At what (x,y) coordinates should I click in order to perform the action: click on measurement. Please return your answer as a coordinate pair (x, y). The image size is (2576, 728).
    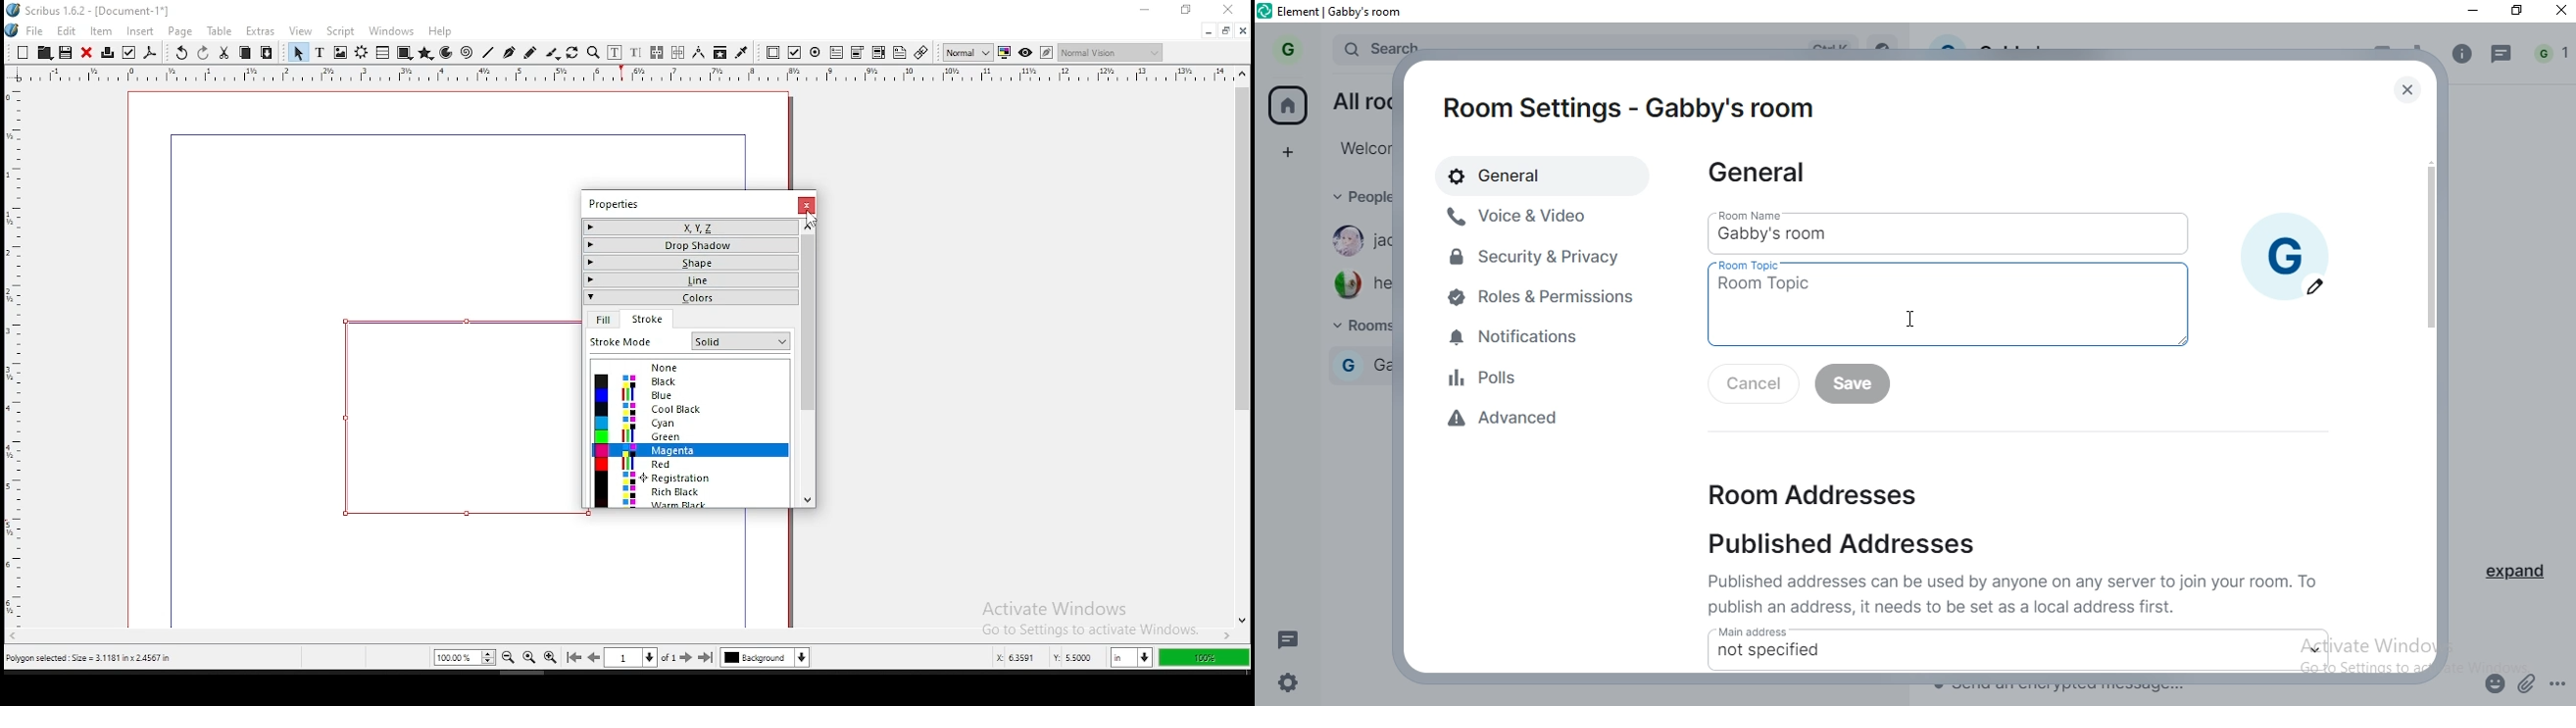
    Looking at the image, I should click on (699, 53).